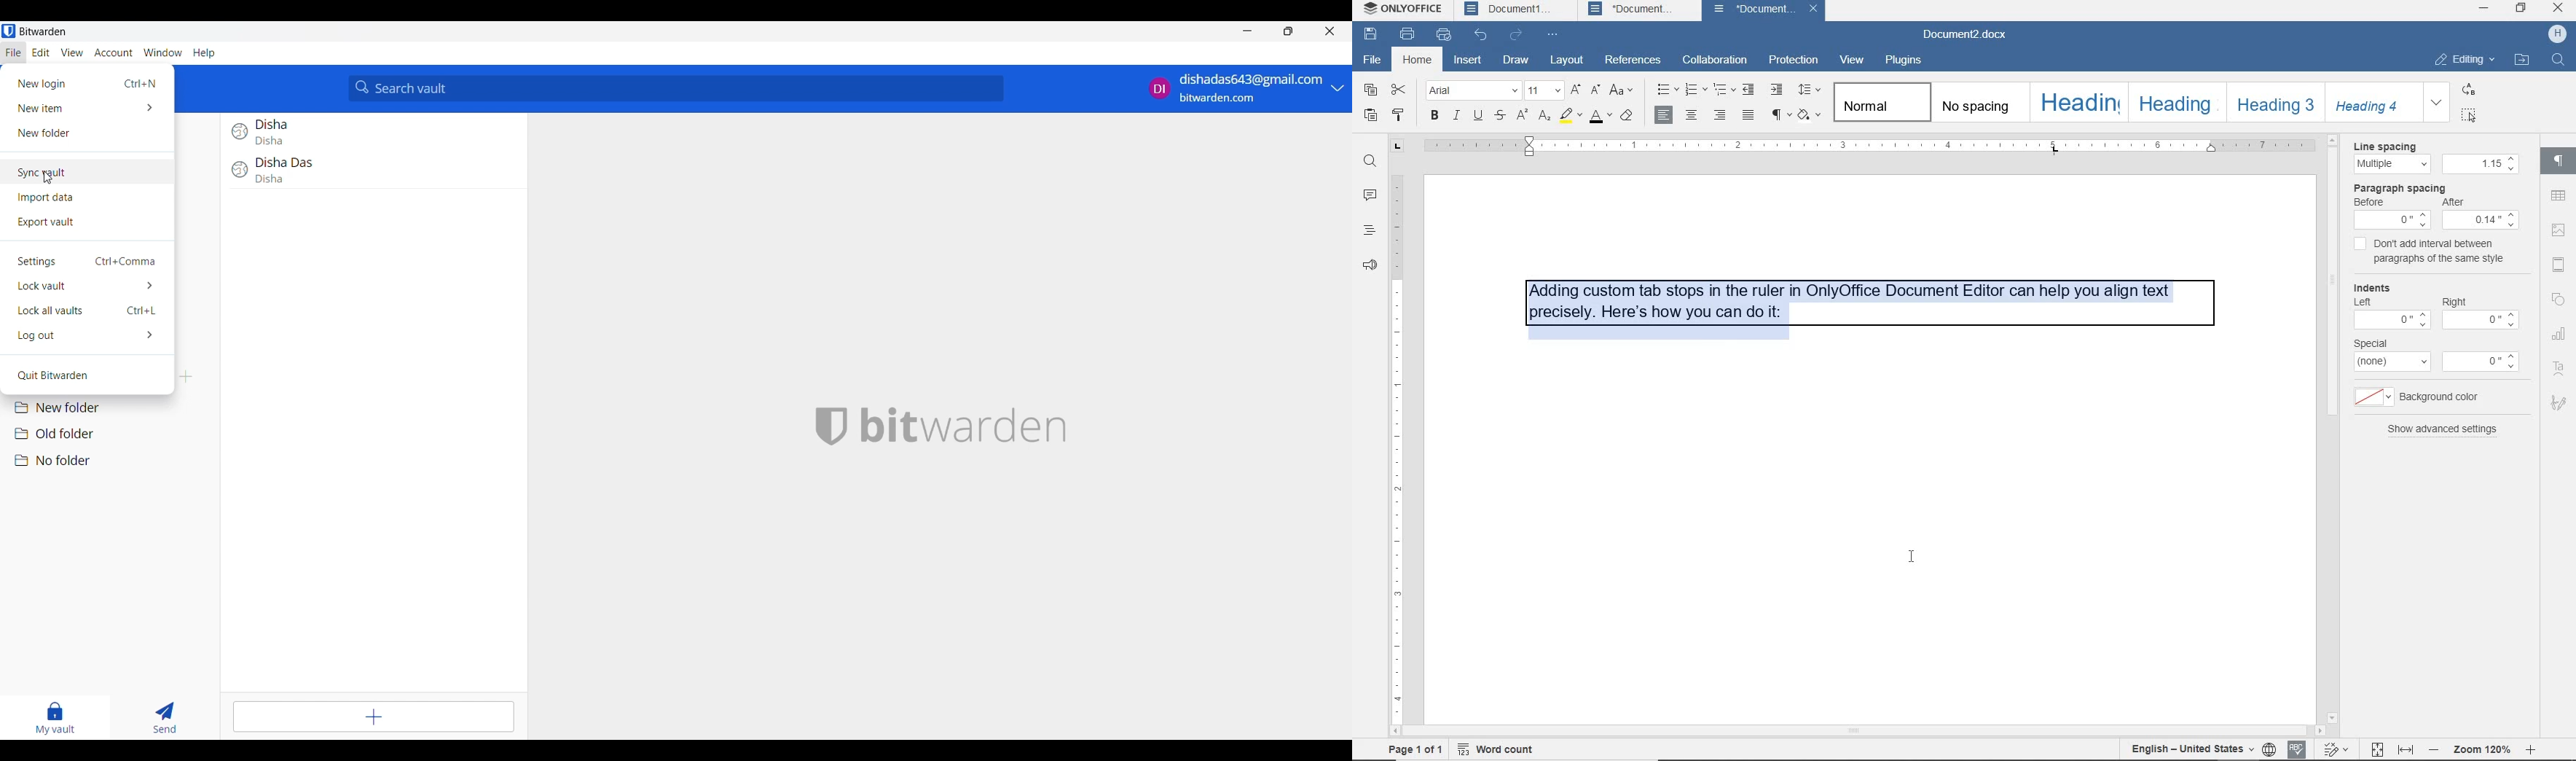 The image size is (2576, 784). I want to click on strikethrough, so click(1501, 116).